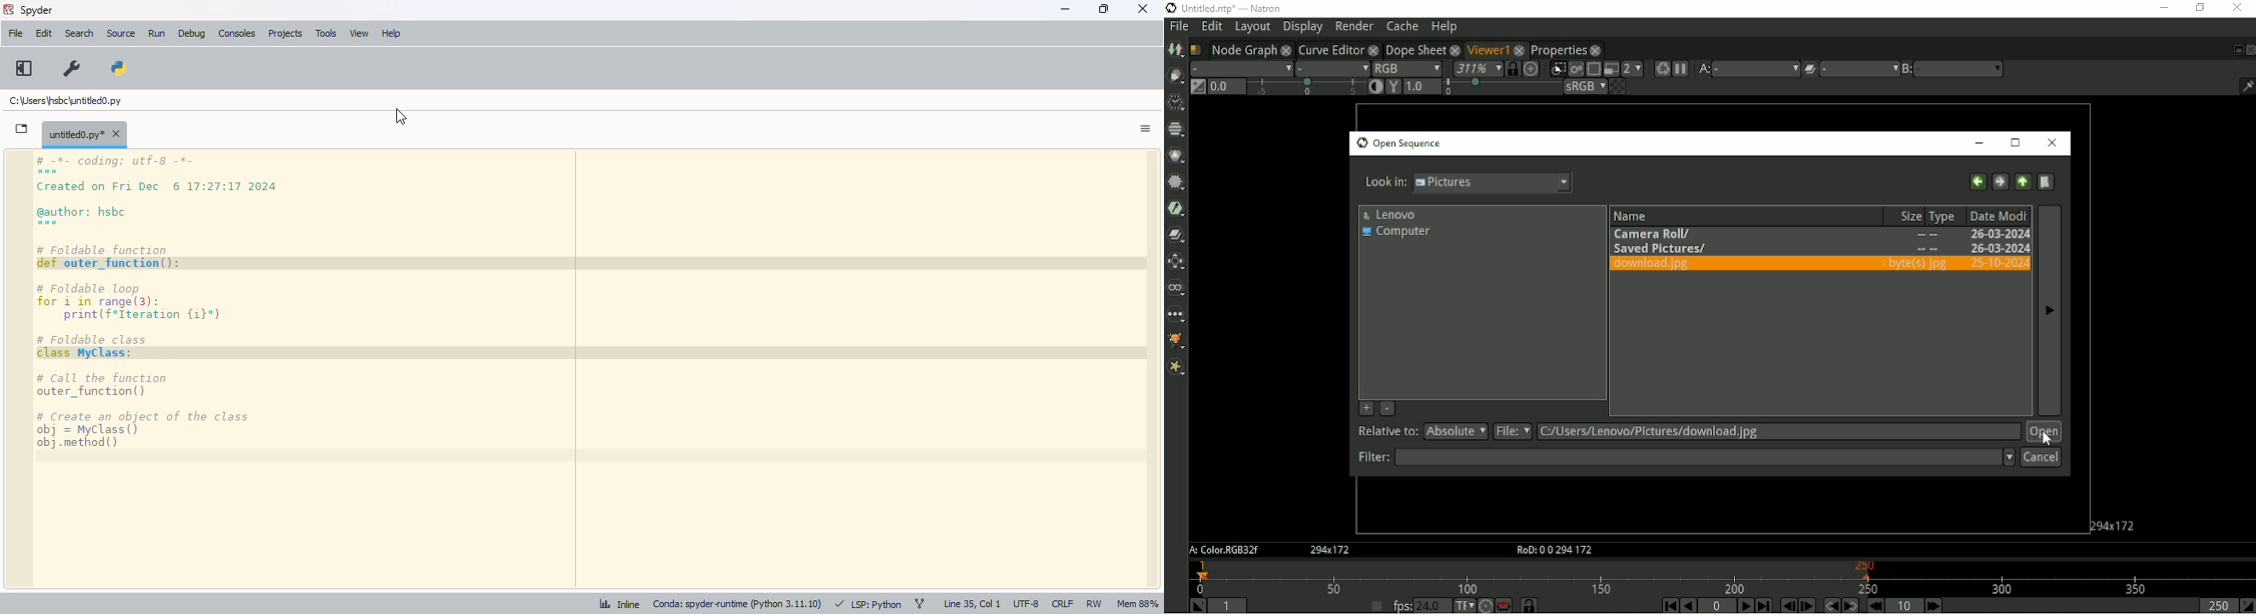 The width and height of the screenshot is (2268, 616). Describe the element at coordinates (2247, 606) in the screenshot. I see `Set the playback out point at the current frame` at that location.